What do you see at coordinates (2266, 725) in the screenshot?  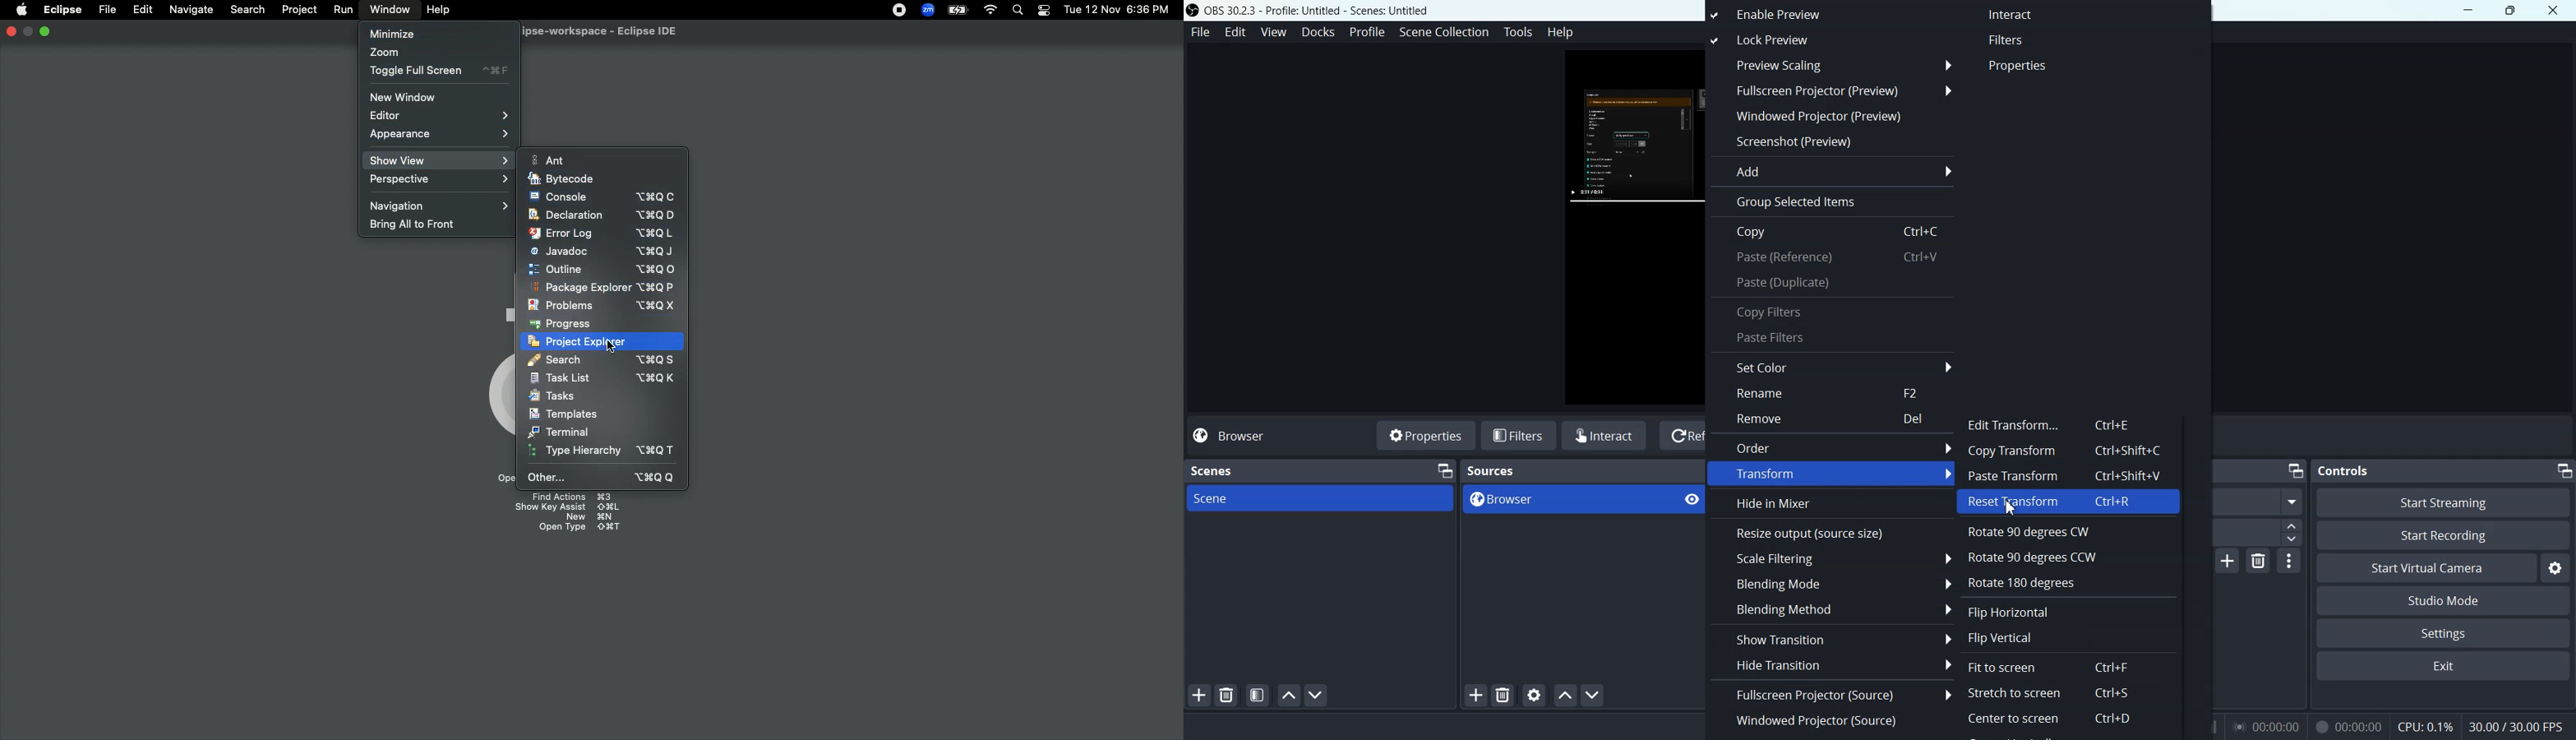 I see `00:00:00` at bounding box center [2266, 725].